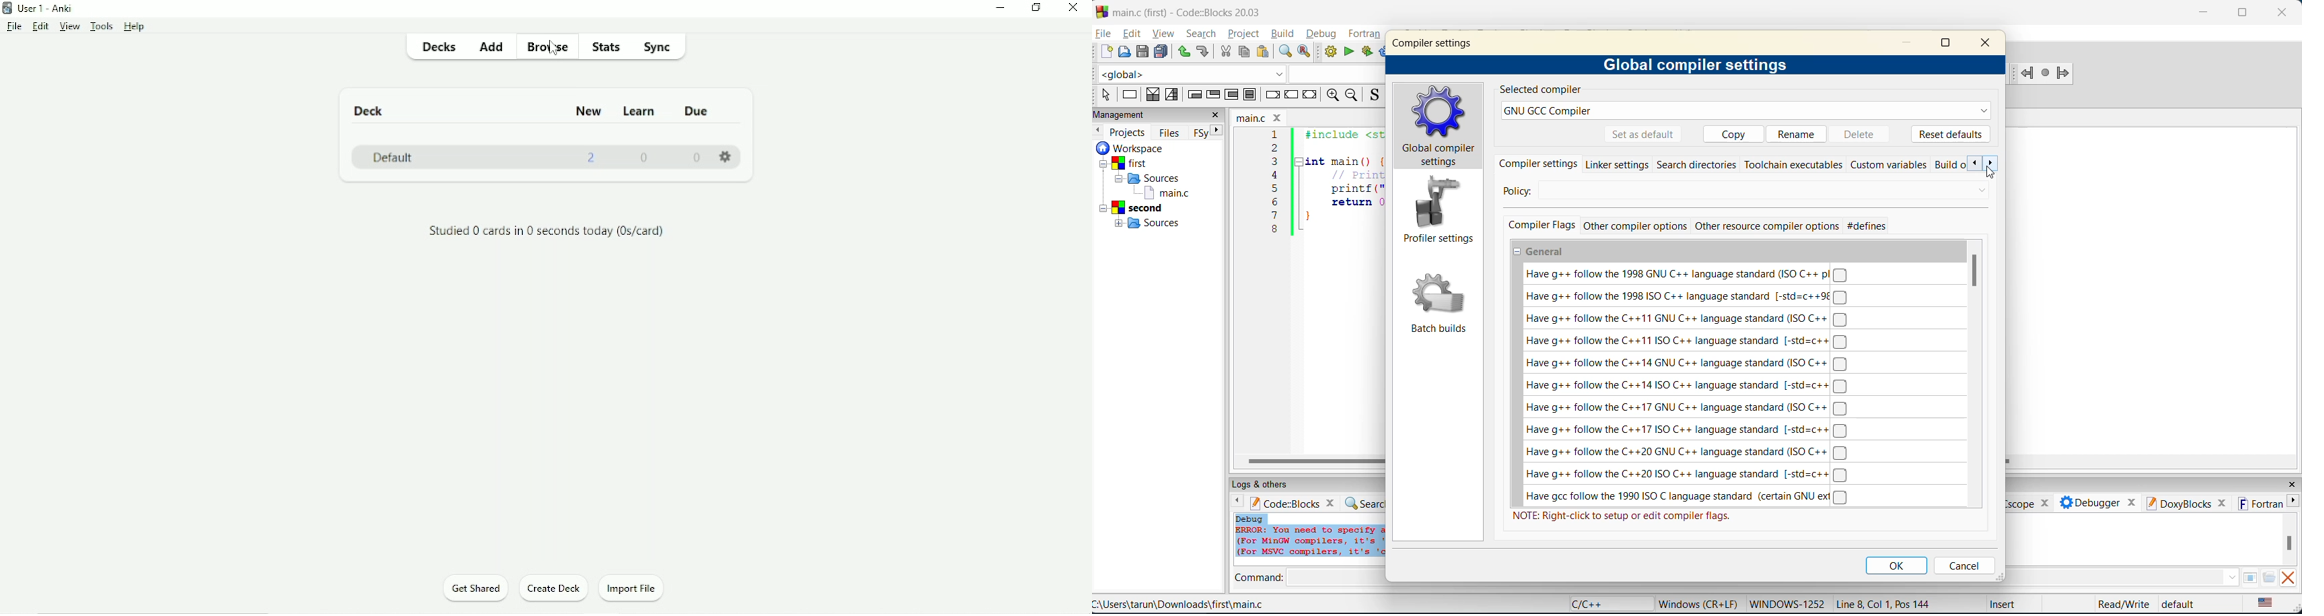 The height and width of the screenshot is (616, 2324). Describe the element at coordinates (1441, 127) in the screenshot. I see `global compiler settings` at that location.